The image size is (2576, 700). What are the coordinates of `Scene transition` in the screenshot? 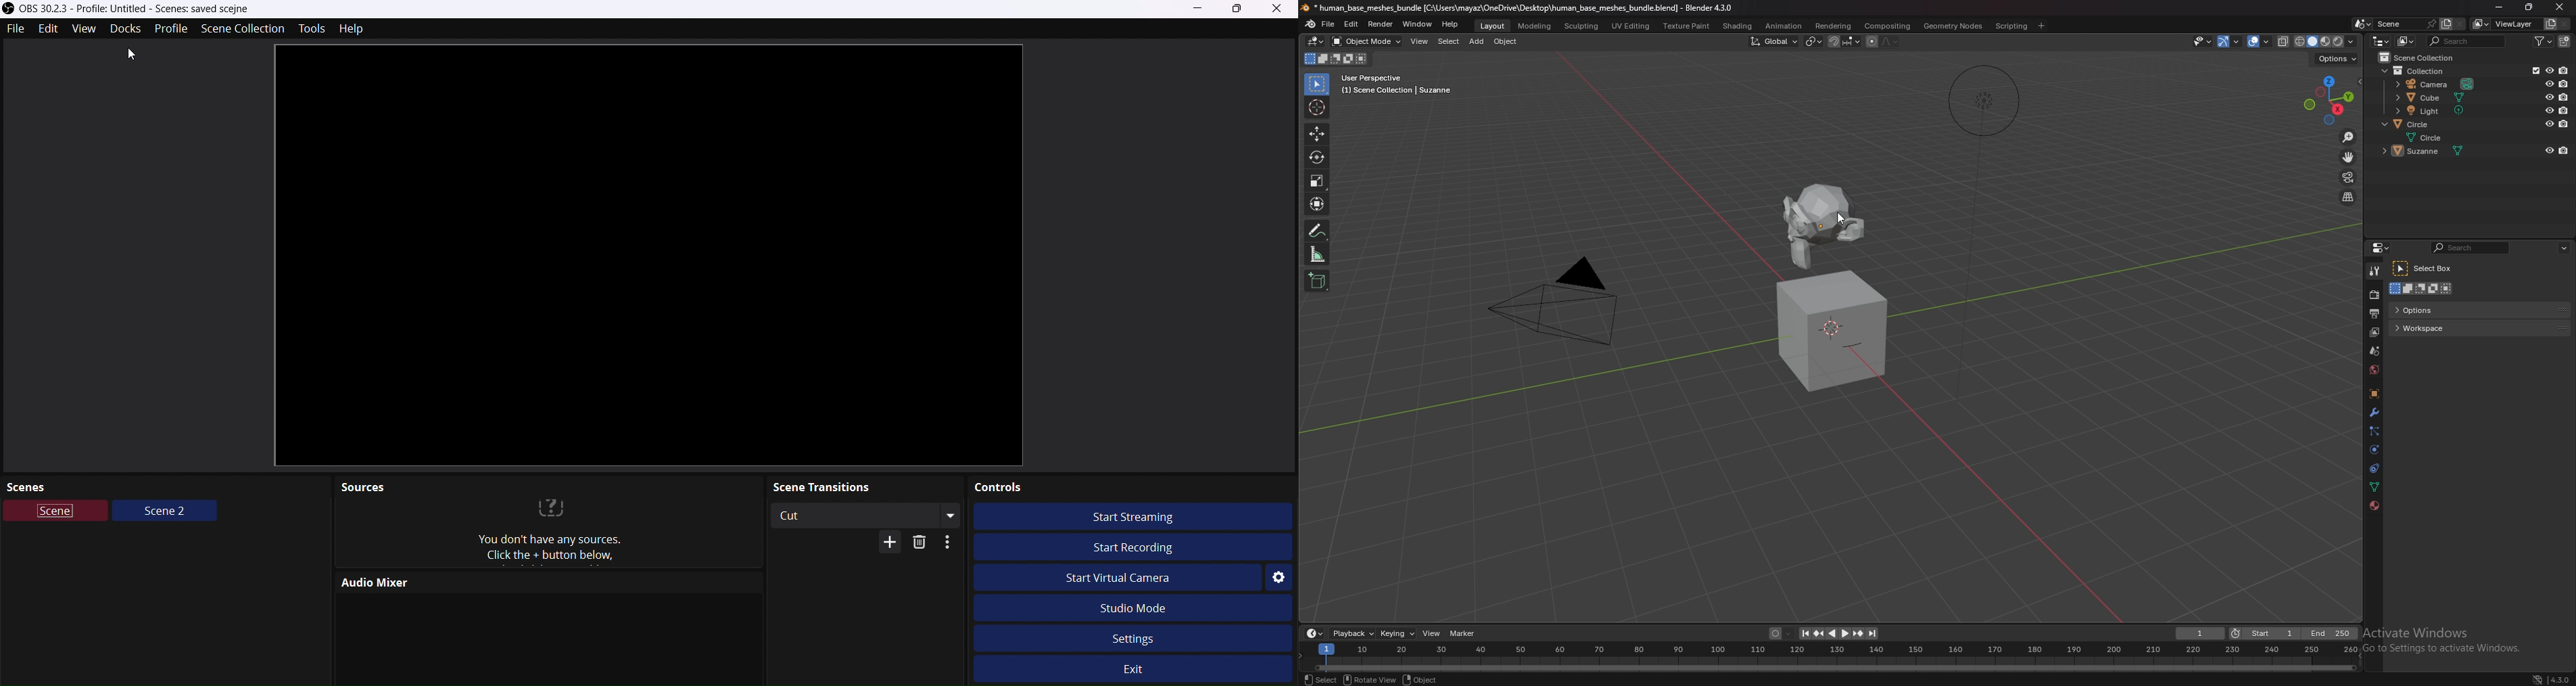 It's located at (866, 486).